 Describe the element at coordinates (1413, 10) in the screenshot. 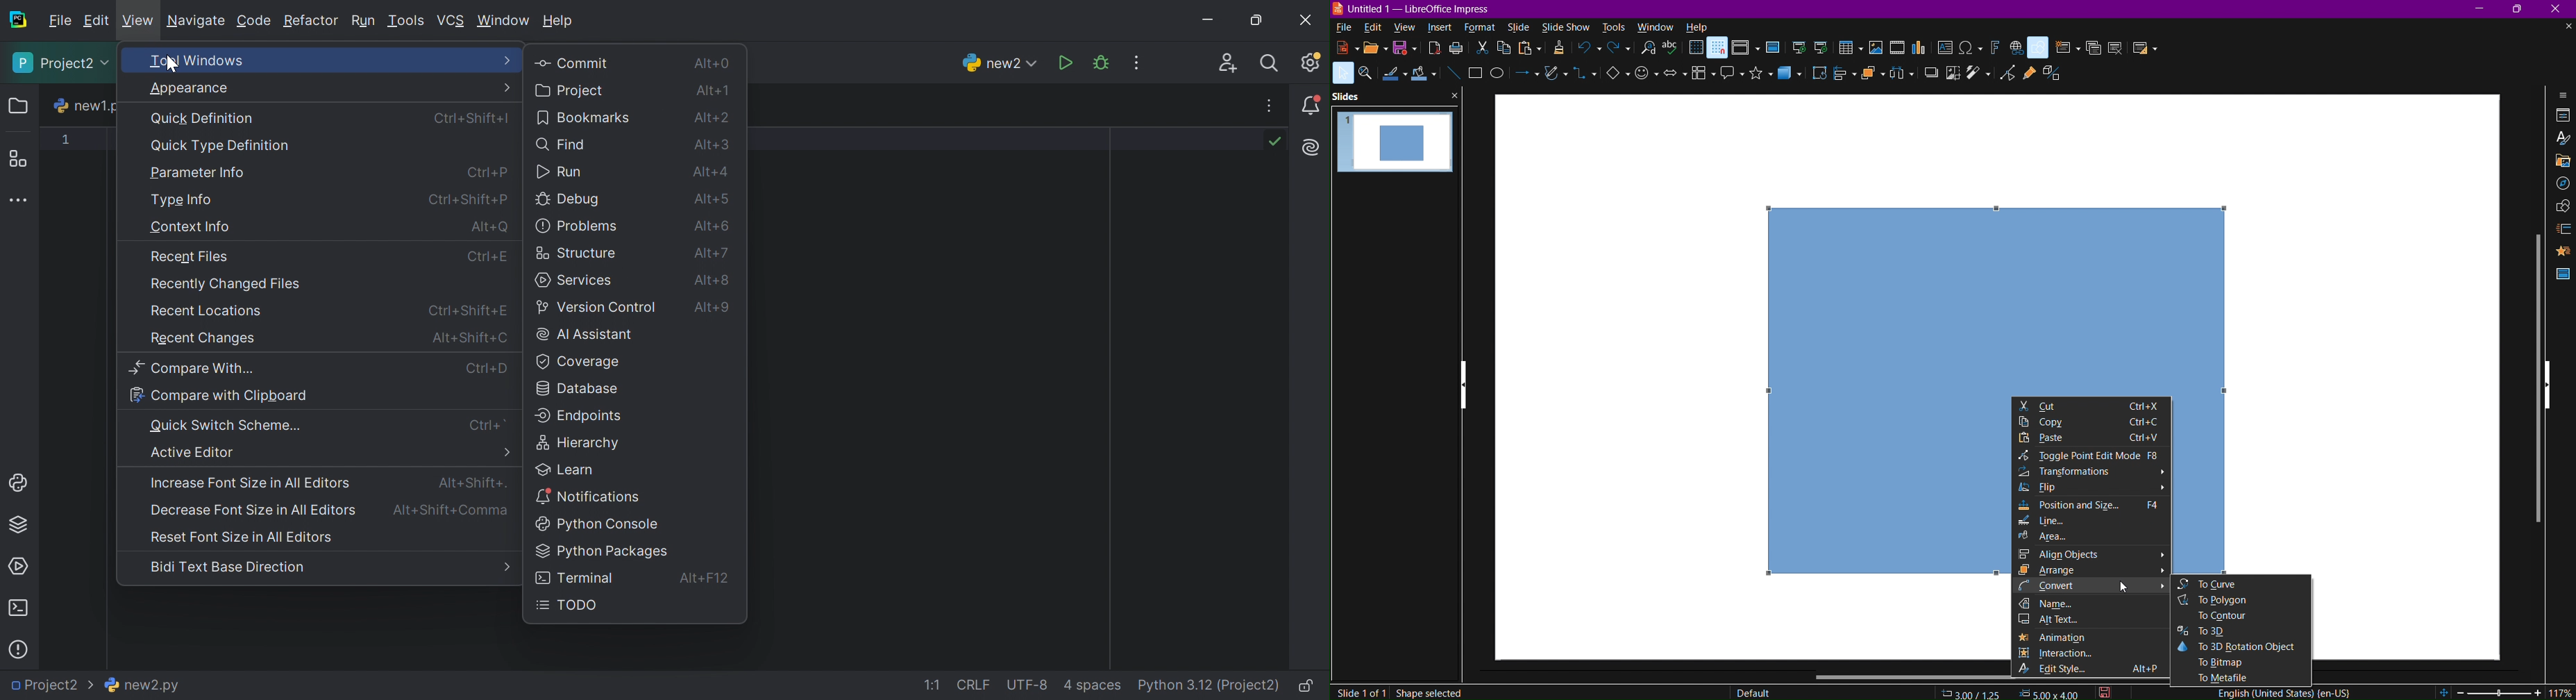

I see `Window name` at that location.